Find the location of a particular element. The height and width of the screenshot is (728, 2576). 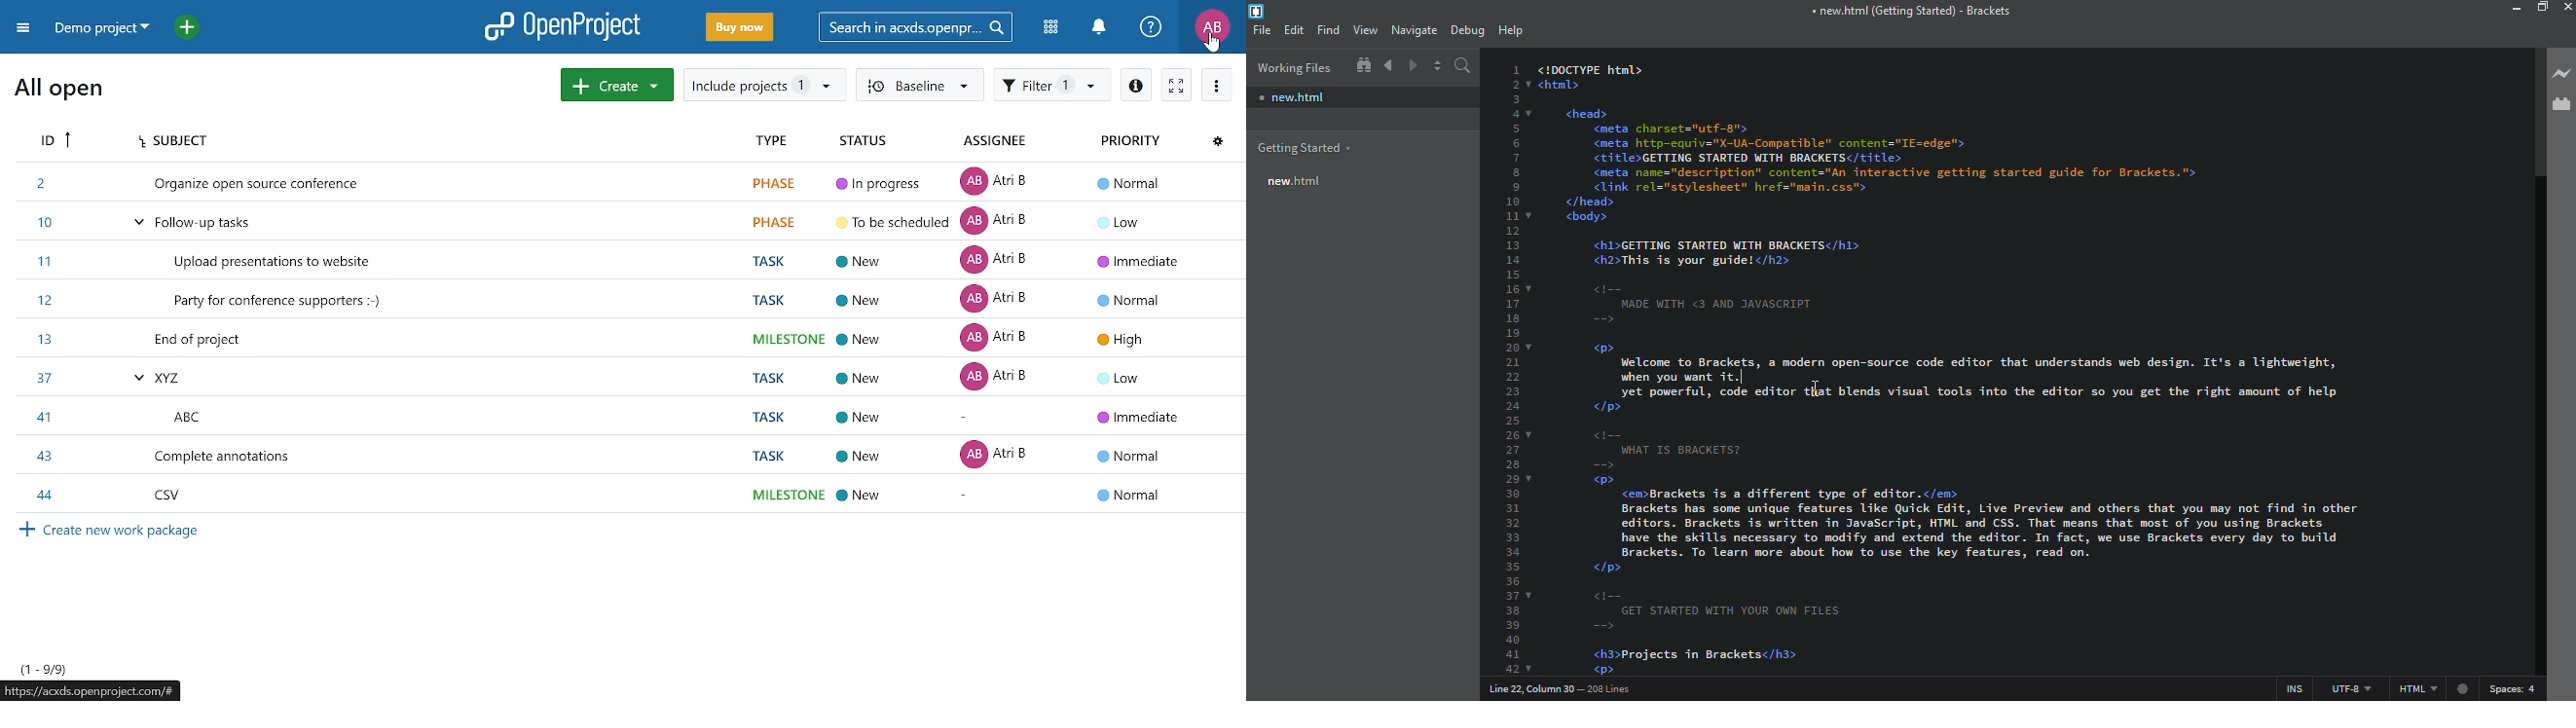

edit is located at coordinates (1296, 30).